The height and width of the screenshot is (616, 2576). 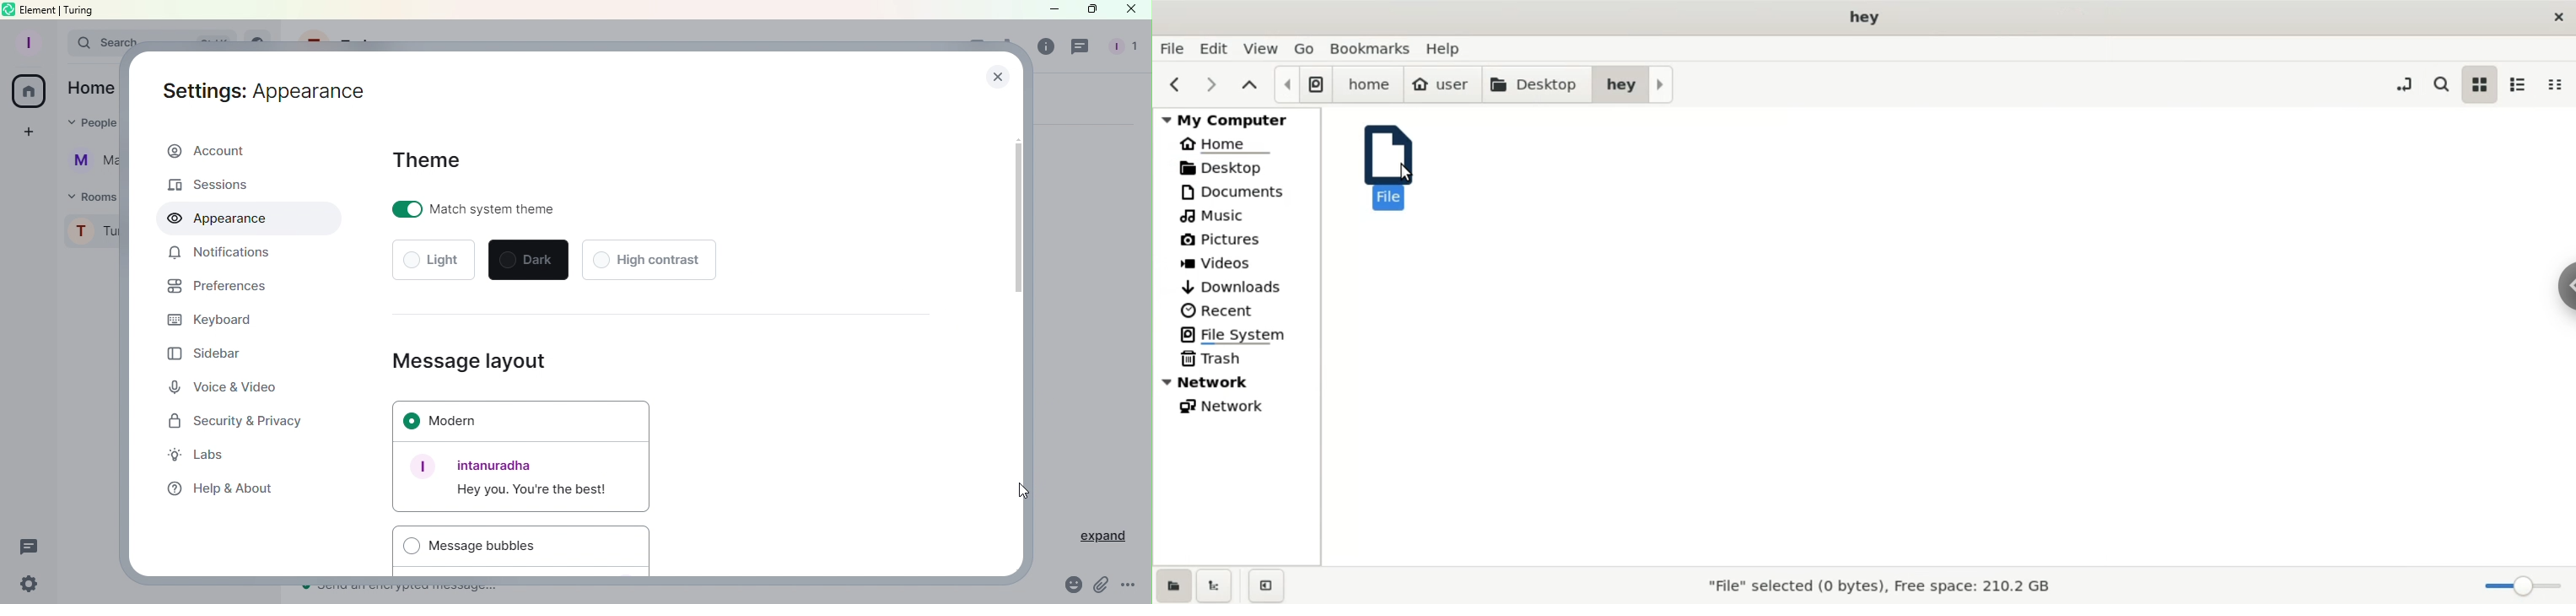 What do you see at coordinates (224, 321) in the screenshot?
I see `Keyboard` at bounding box center [224, 321].